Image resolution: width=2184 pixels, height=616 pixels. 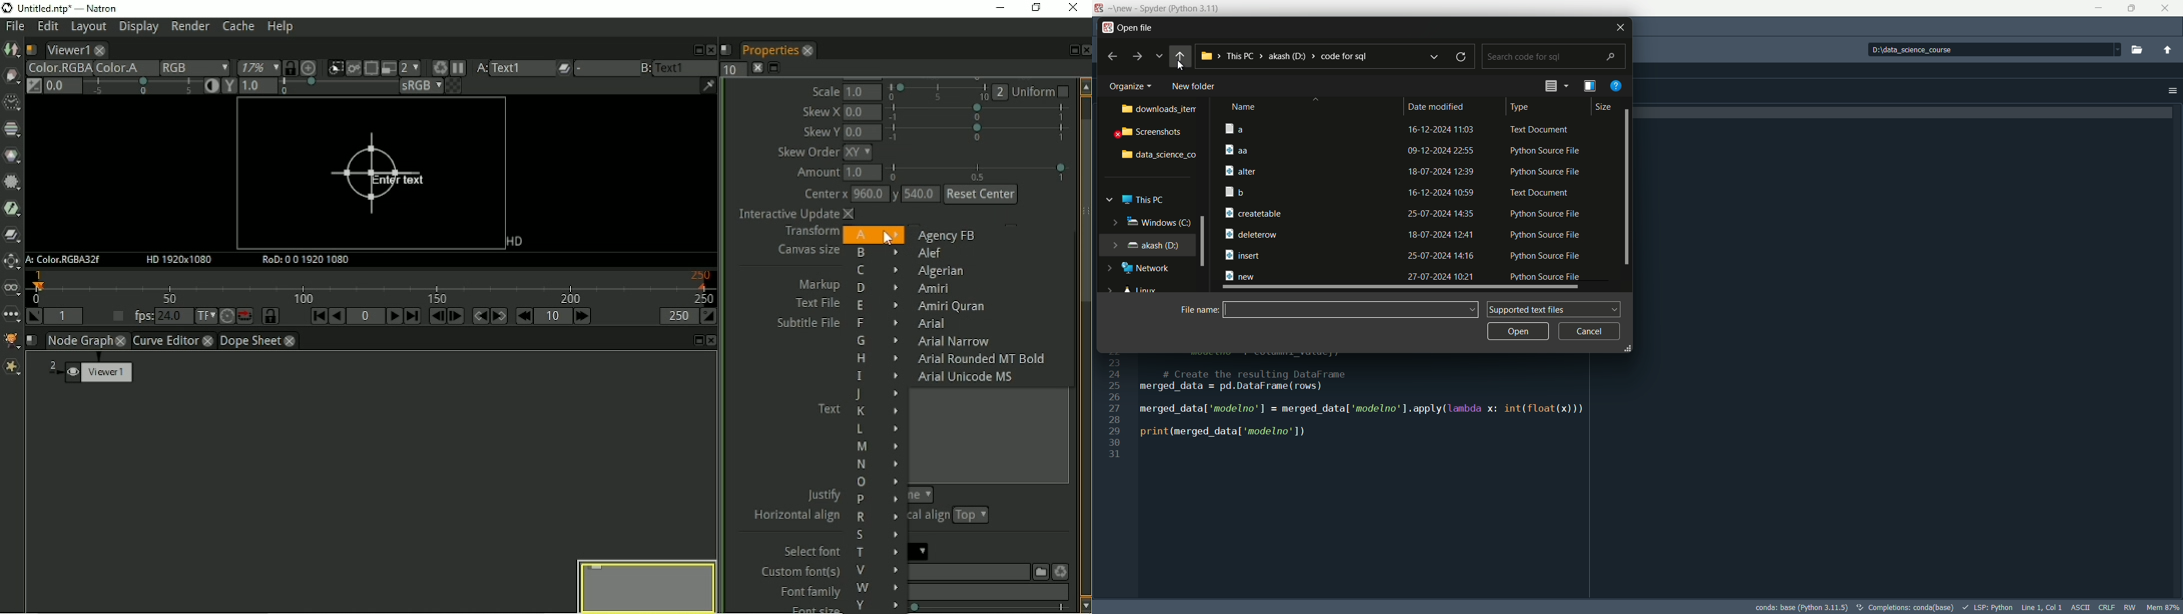 What do you see at coordinates (1240, 277) in the screenshot?
I see `new` at bounding box center [1240, 277].